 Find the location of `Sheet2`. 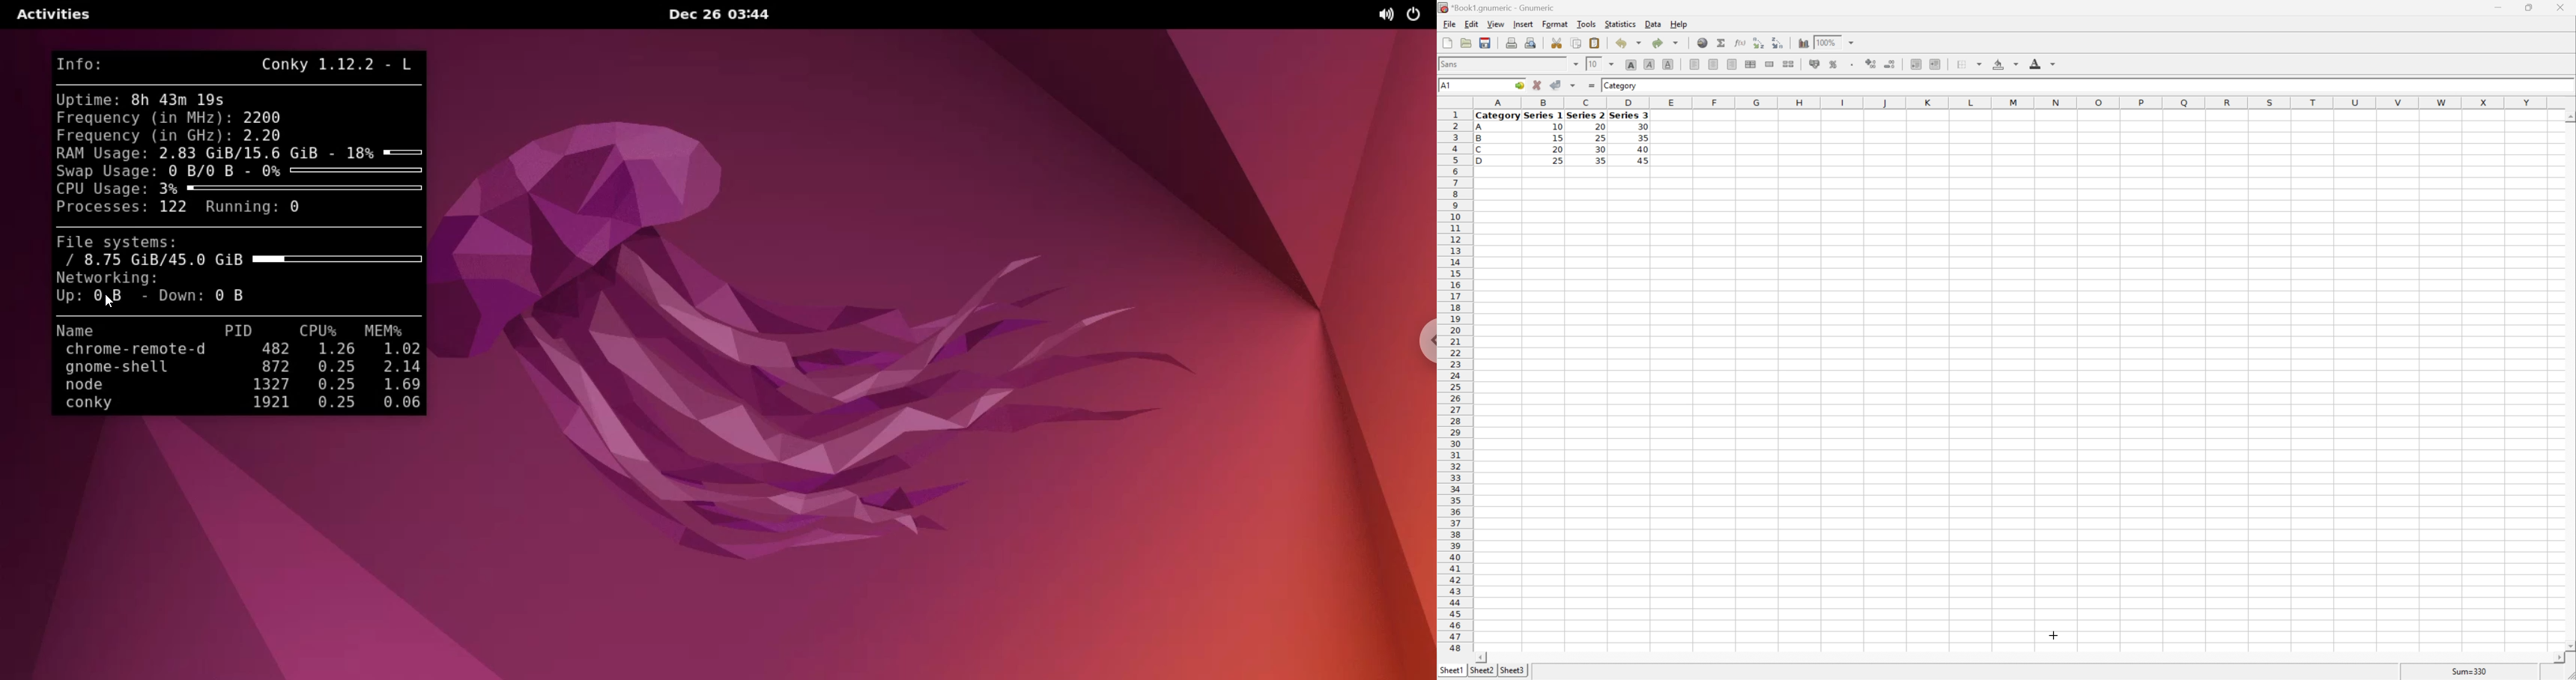

Sheet2 is located at coordinates (1482, 670).